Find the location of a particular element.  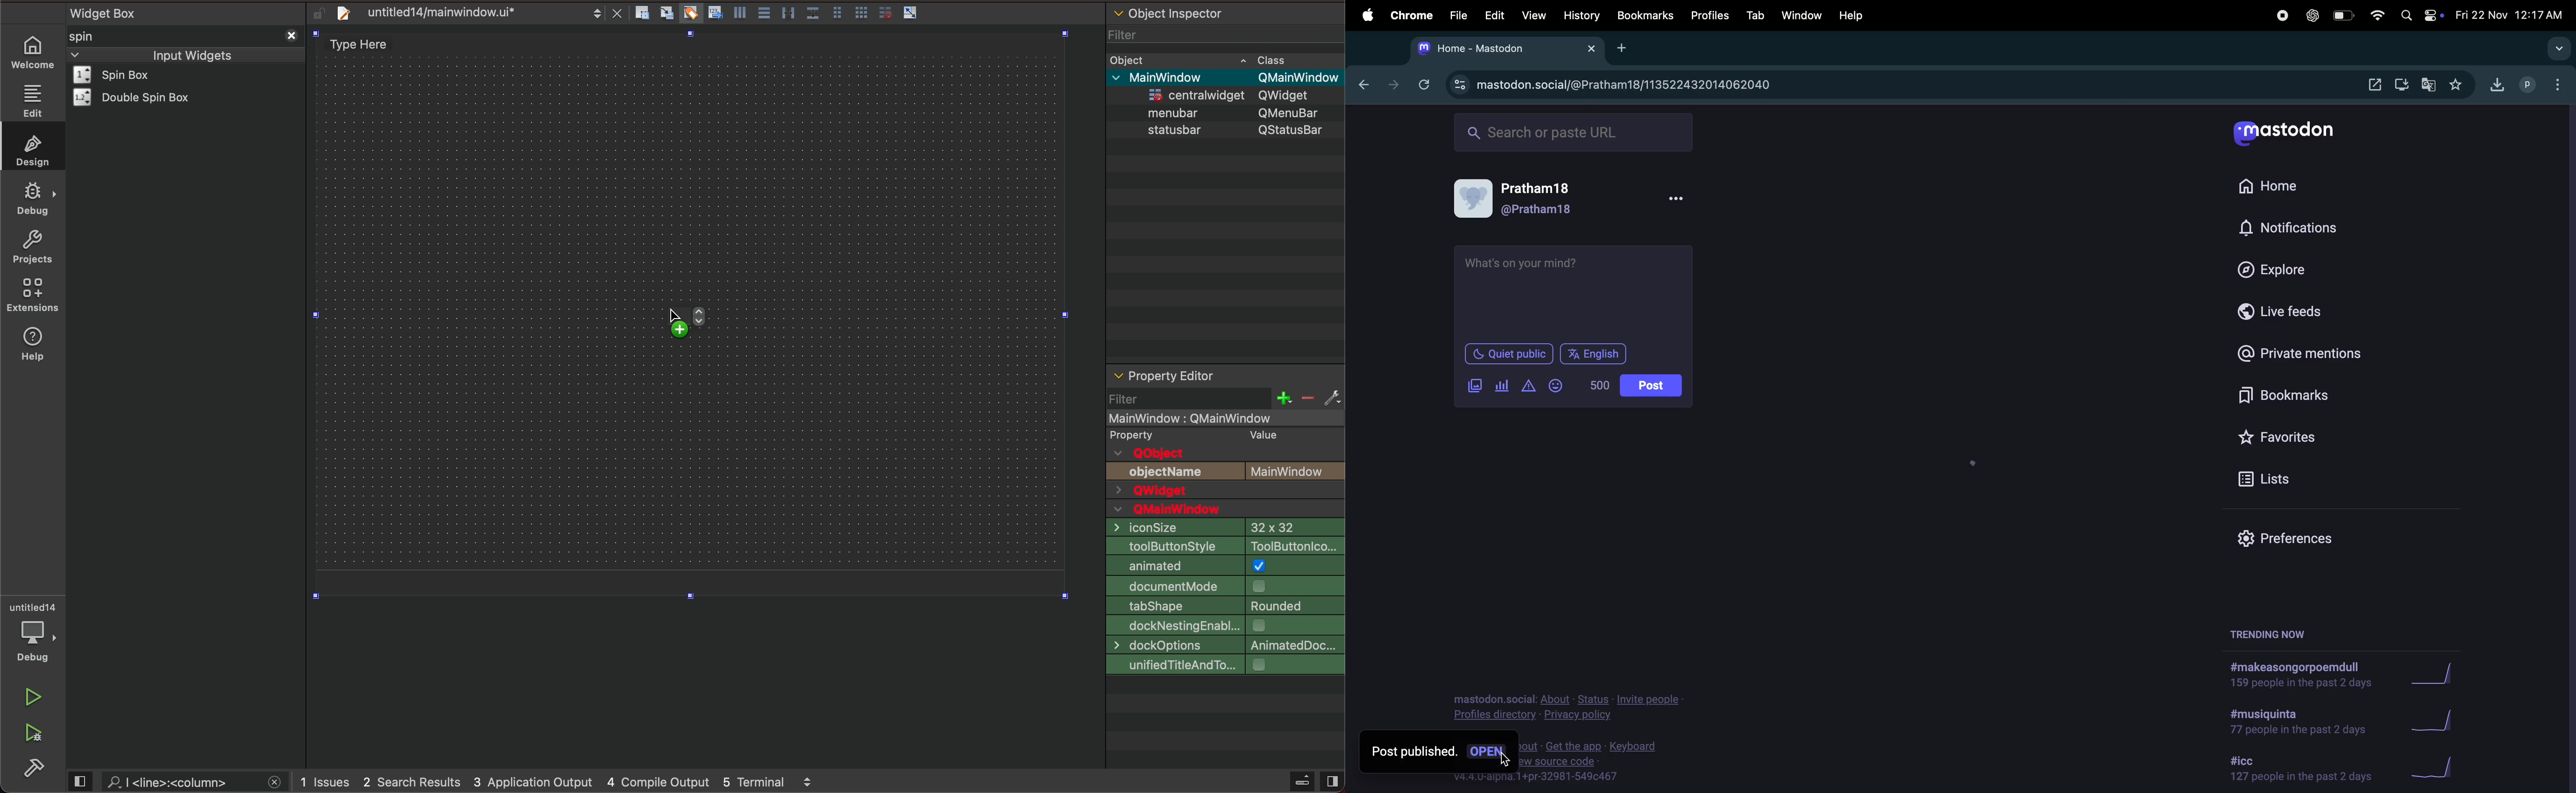

private mentions is located at coordinates (2300, 353).